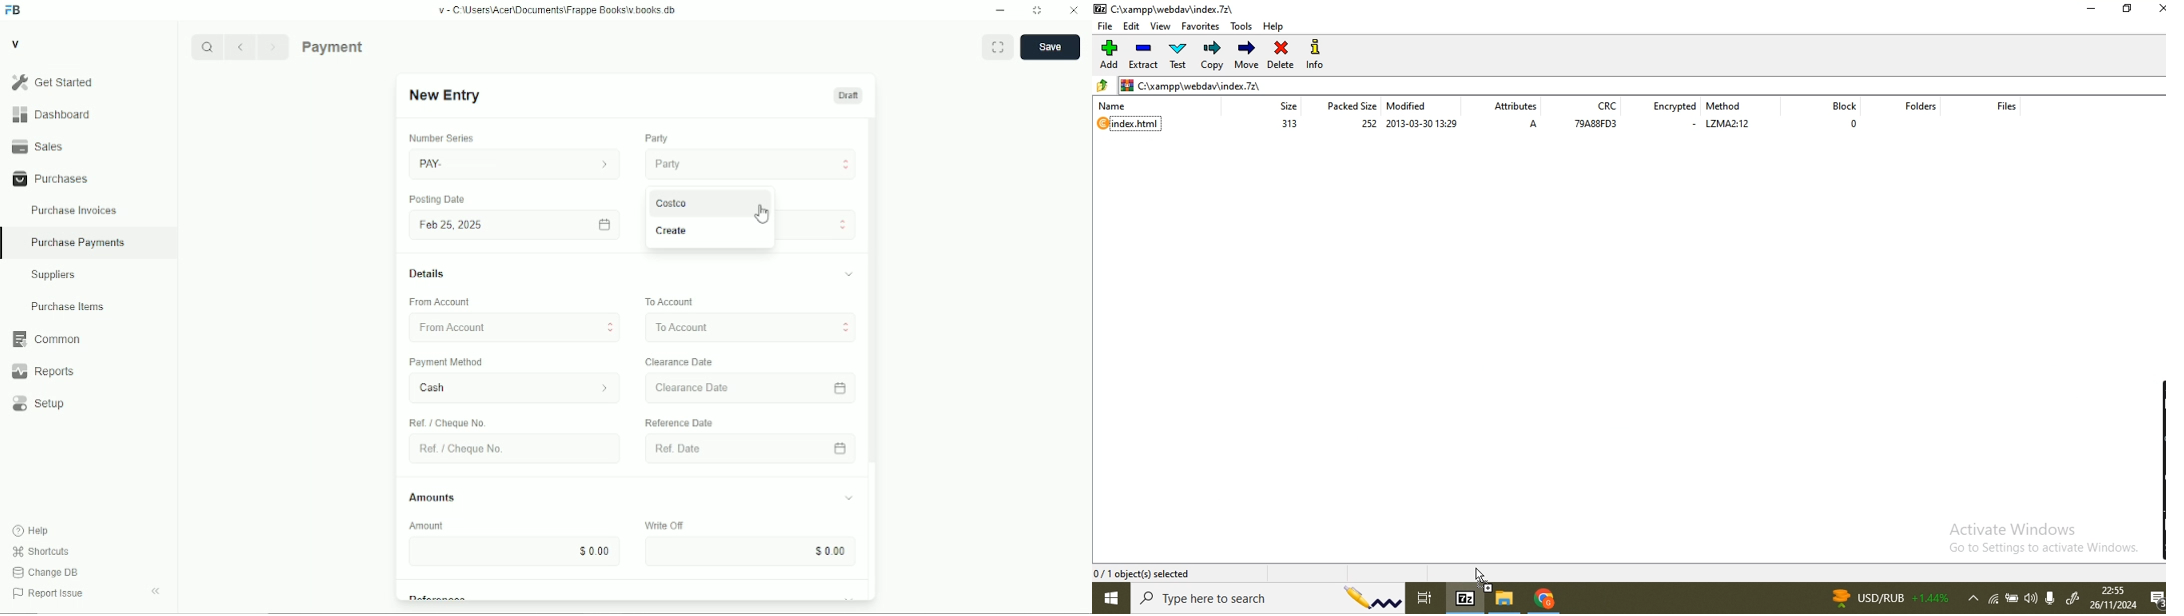 The width and height of the screenshot is (2184, 616). What do you see at coordinates (842, 448) in the screenshot?
I see `calender` at bounding box center [842, 448].